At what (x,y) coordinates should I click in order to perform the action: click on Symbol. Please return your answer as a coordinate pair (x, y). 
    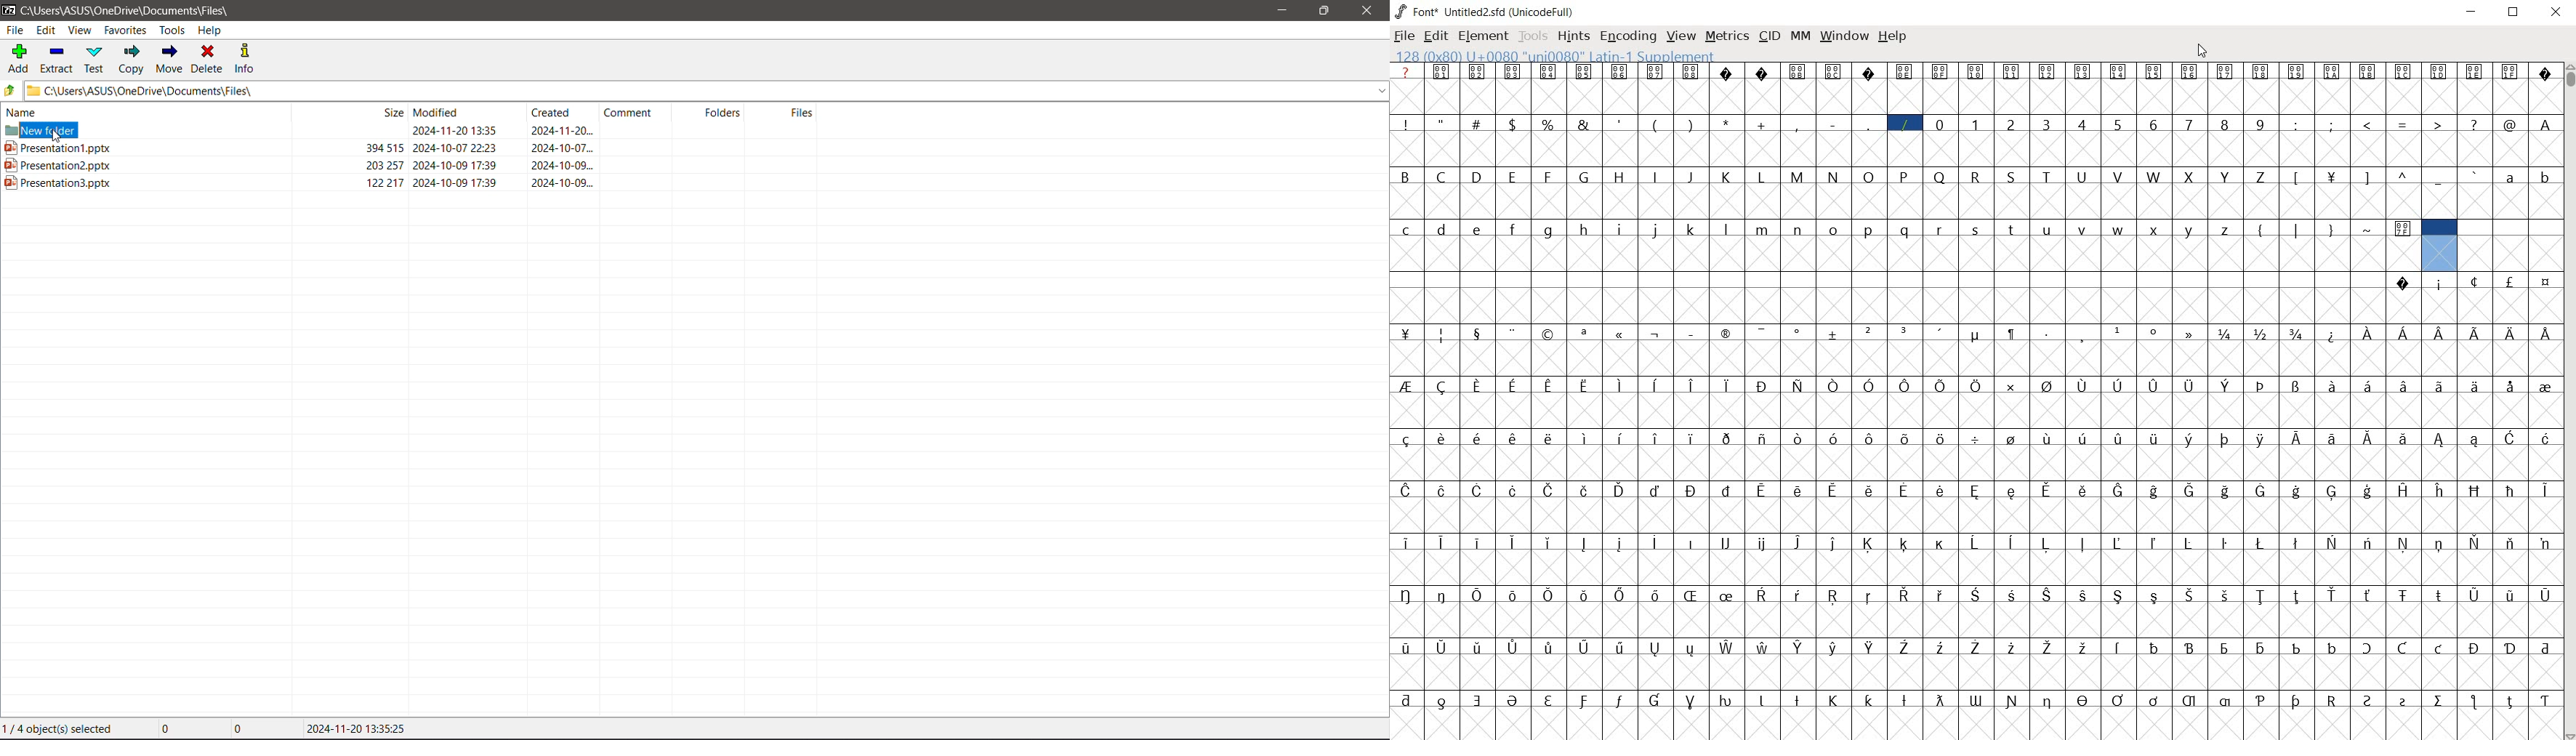
    Looking at the image, I should click on (2370, 595).